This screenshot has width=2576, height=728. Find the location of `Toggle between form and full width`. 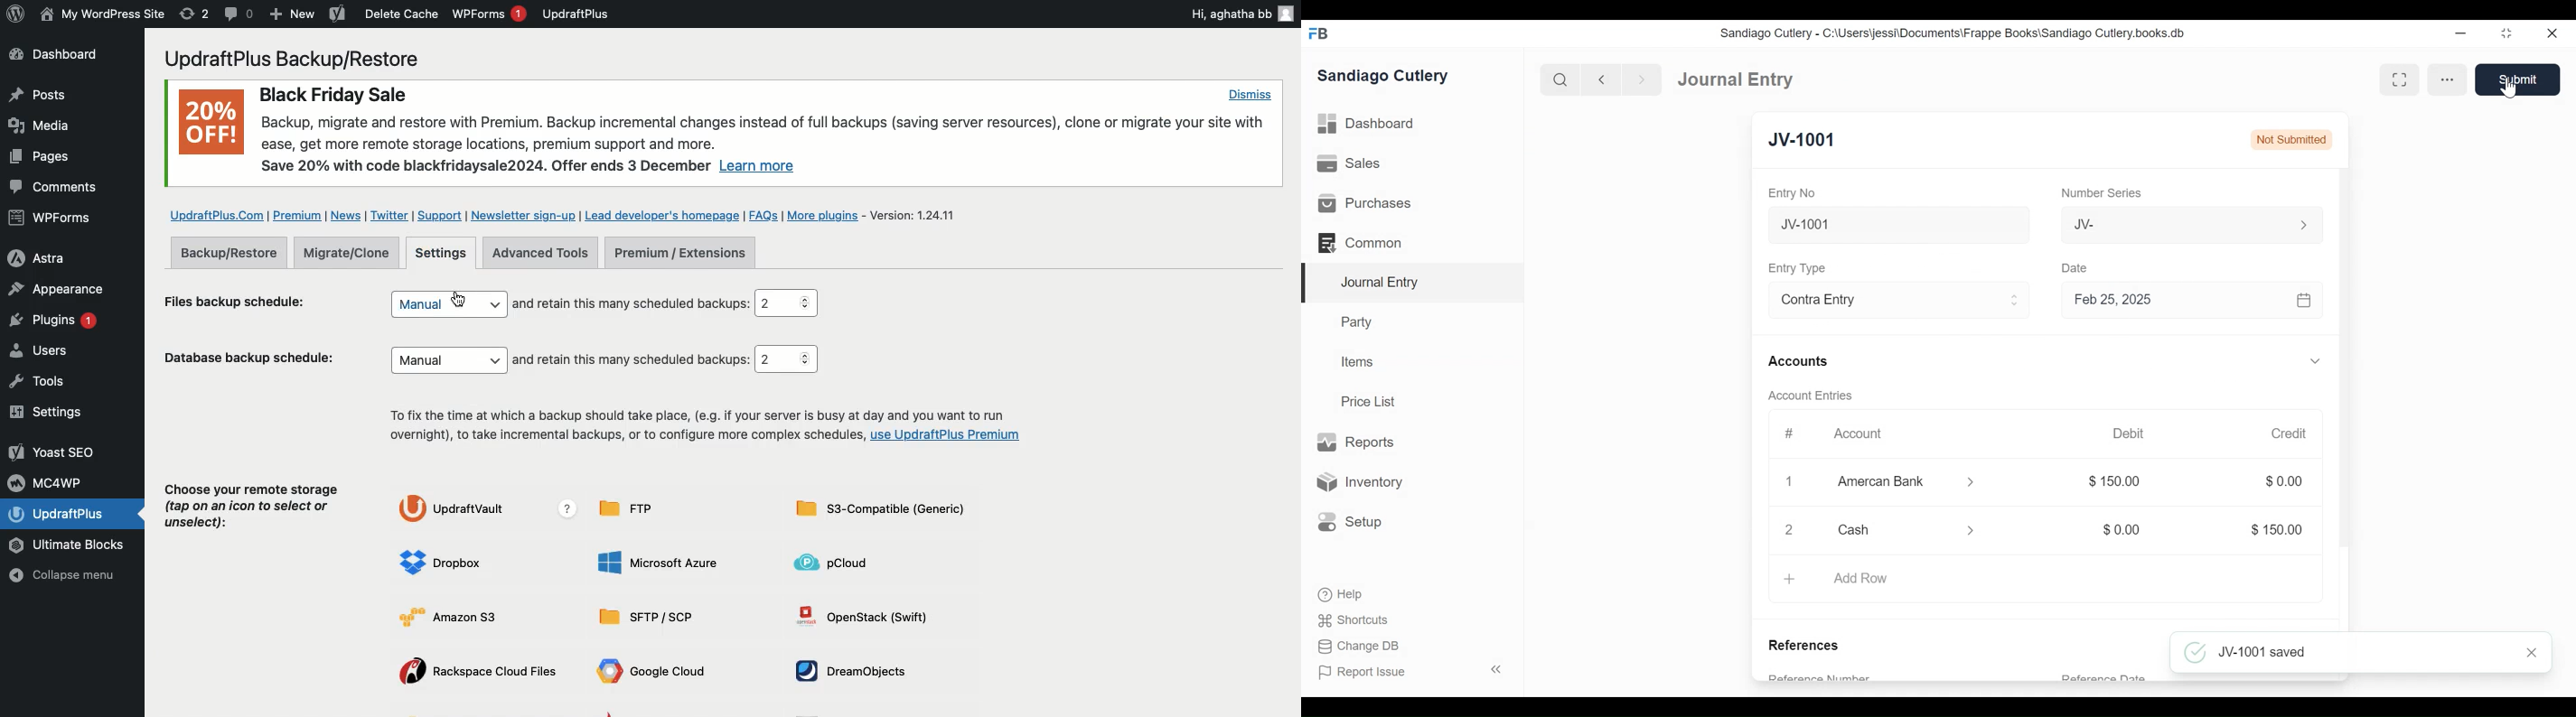

Toggle between form and full width is located at coordinates (2403, 79).